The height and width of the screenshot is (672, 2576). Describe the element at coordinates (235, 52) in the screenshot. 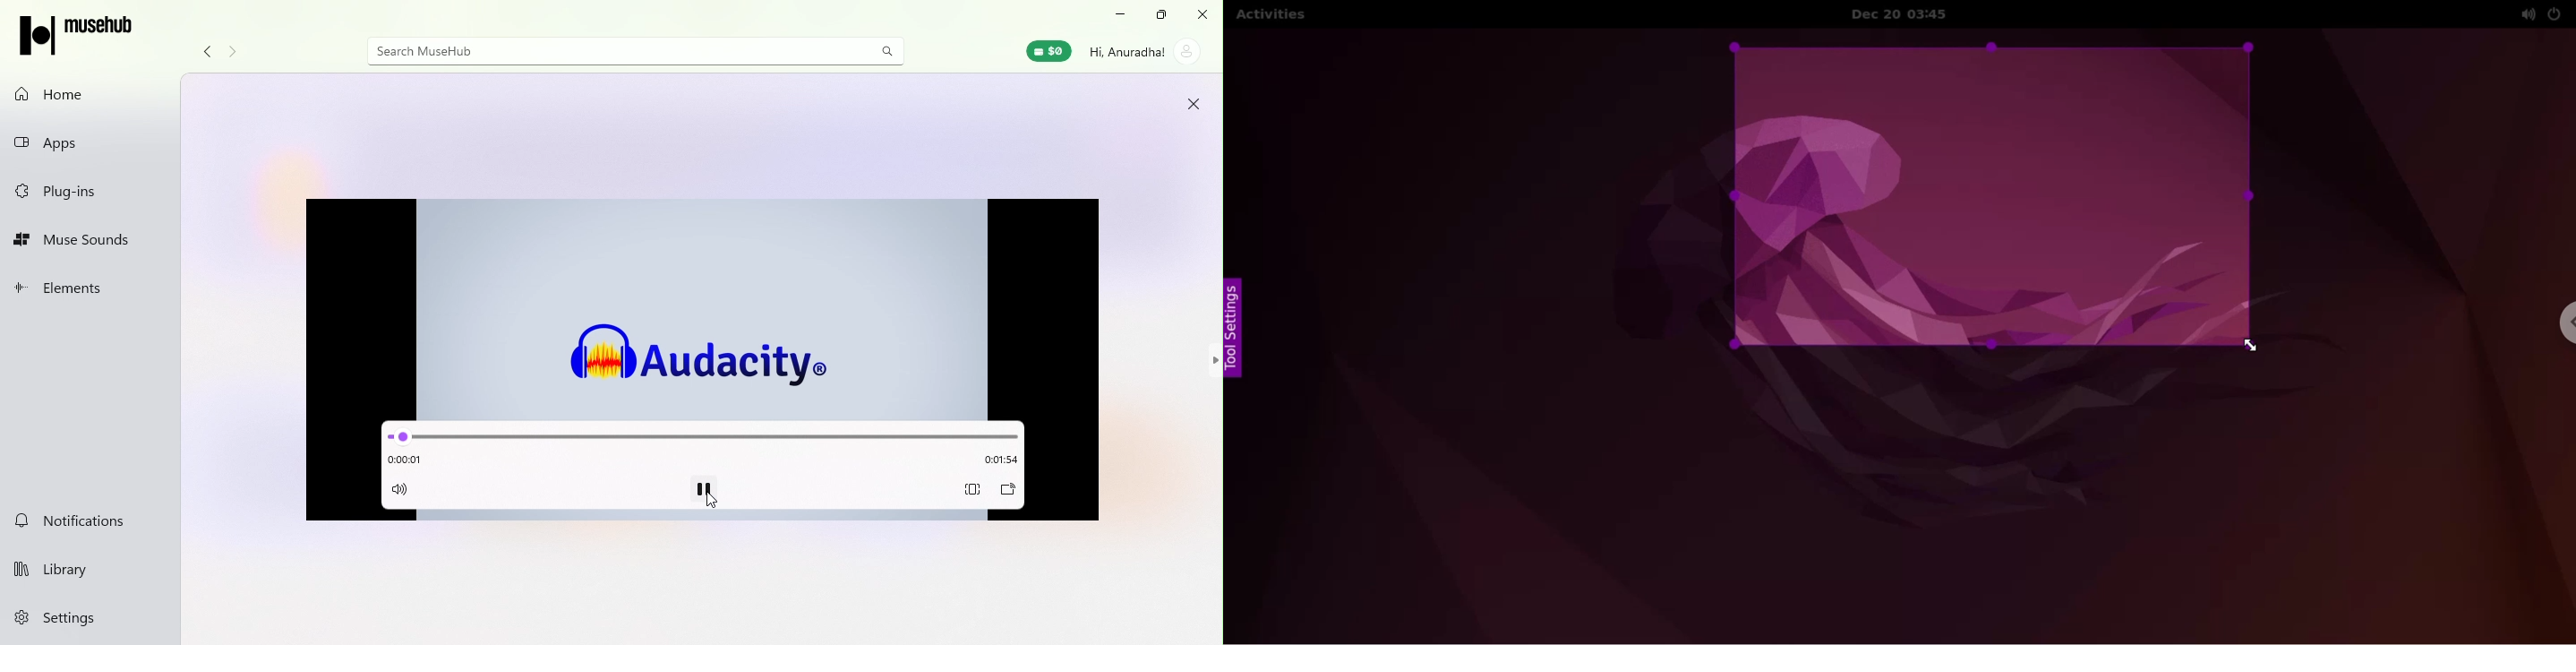

I see `Navigate forward` at that location.